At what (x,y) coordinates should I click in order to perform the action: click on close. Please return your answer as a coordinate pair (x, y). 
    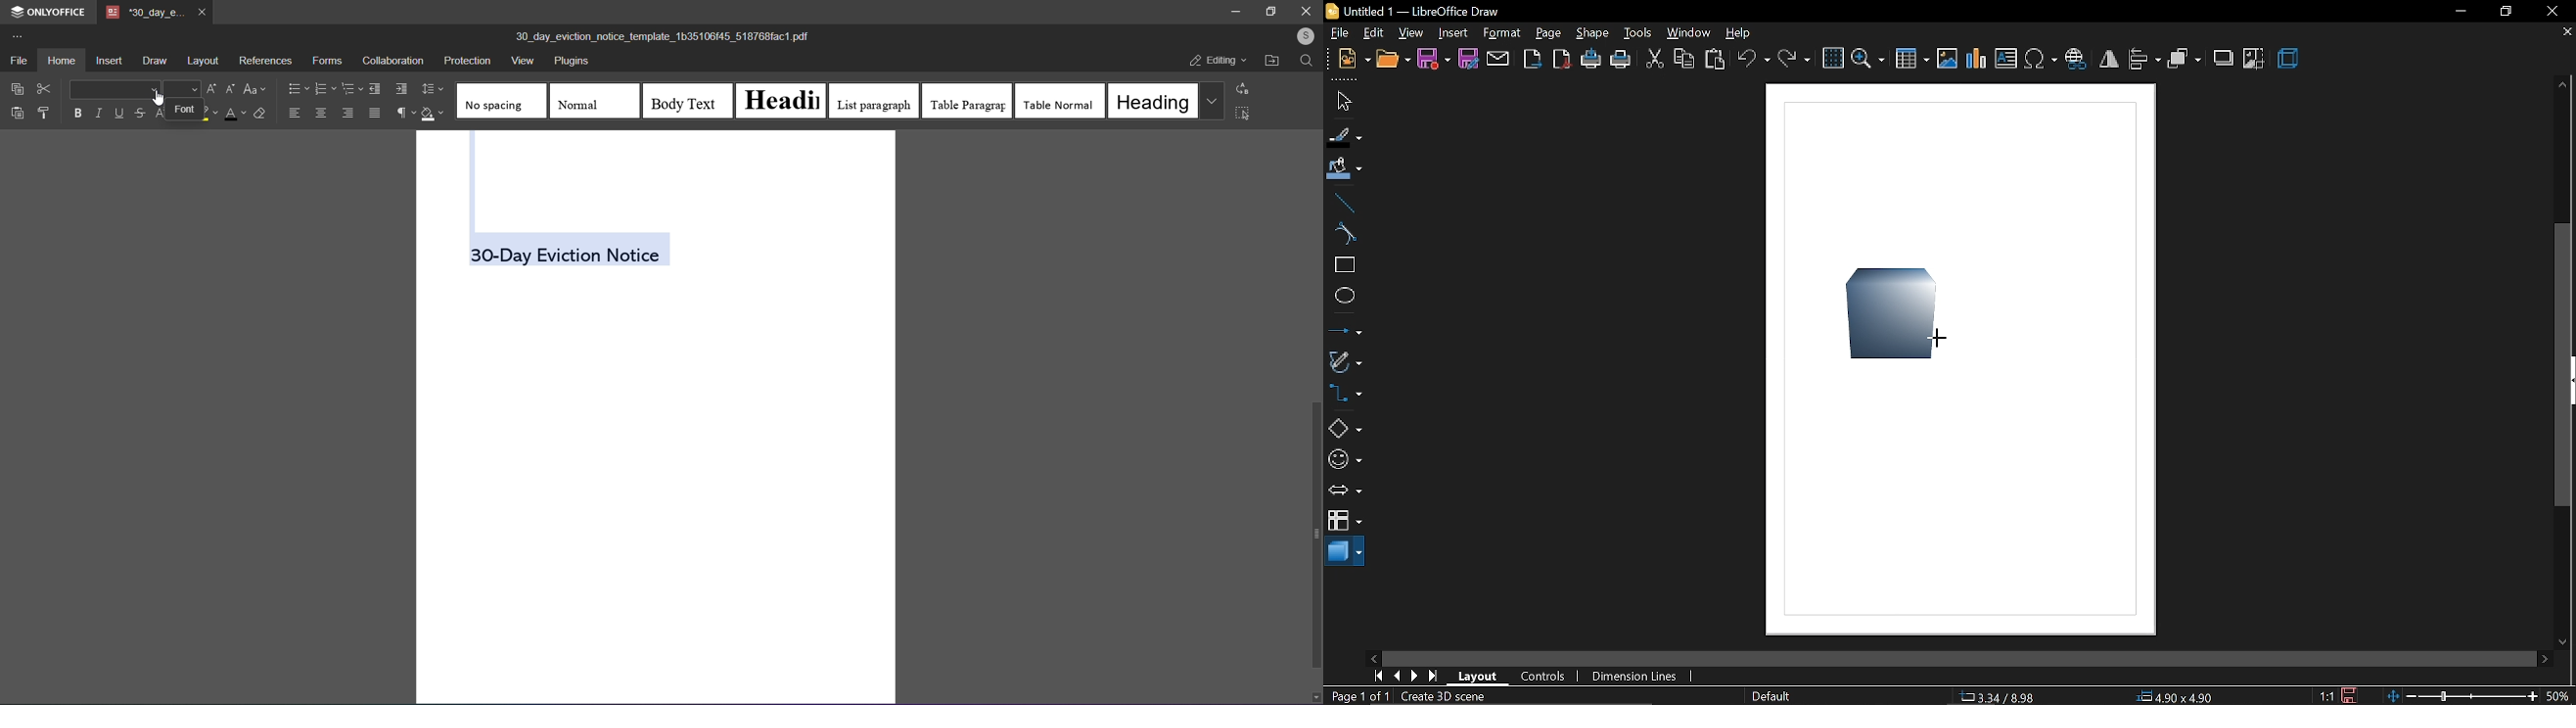
    Looking at the image, I should click on (2554, 10).